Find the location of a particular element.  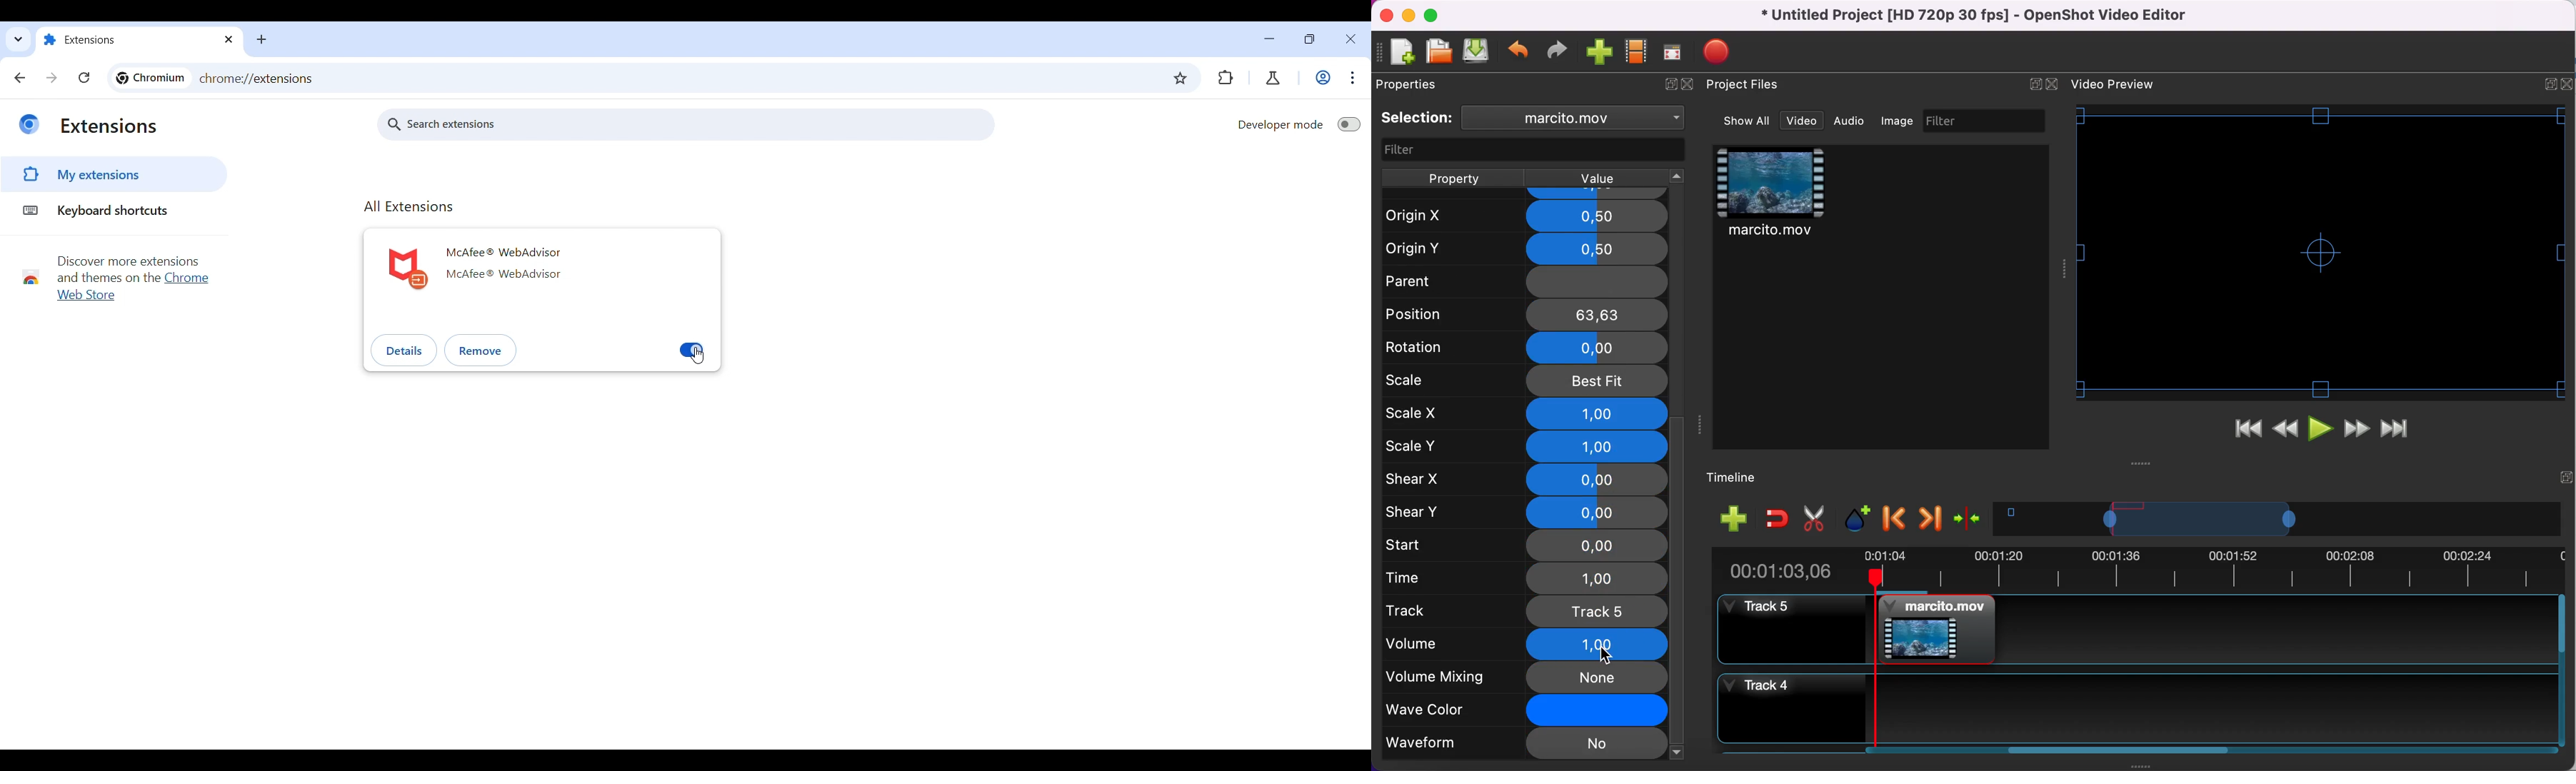

clip duration is located at coordinates (2130, 569).